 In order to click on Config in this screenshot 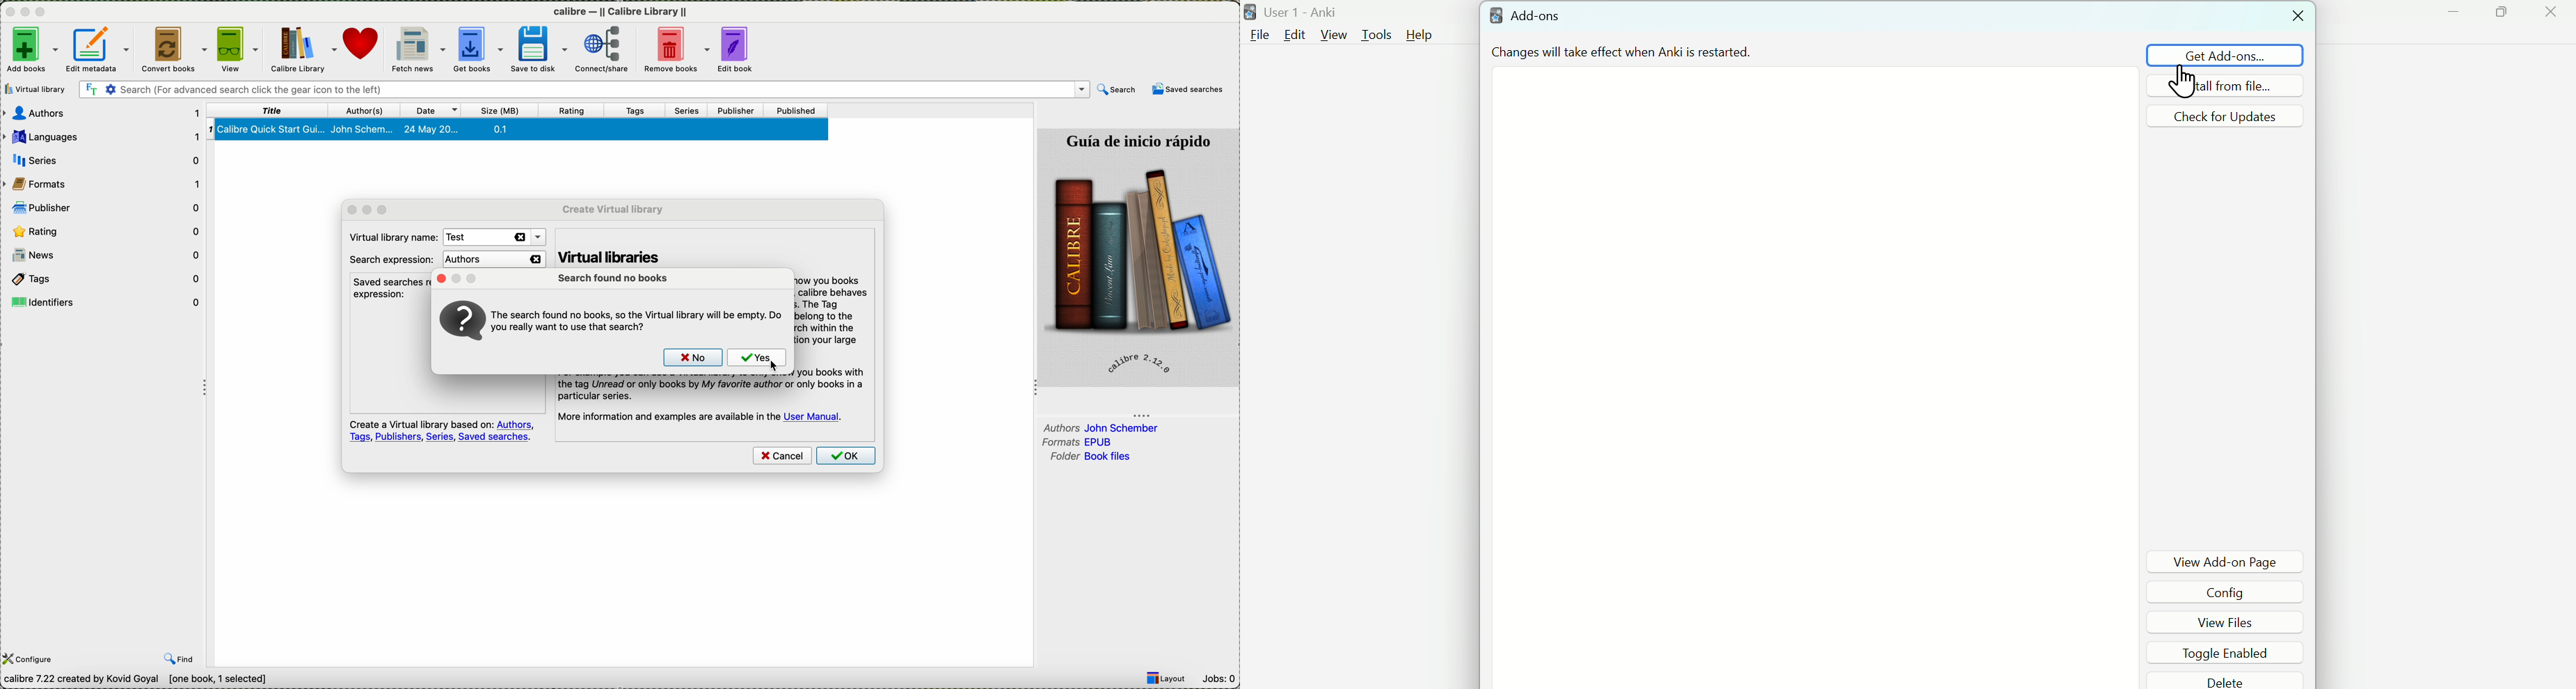, I will do `click(2230, 592)`.